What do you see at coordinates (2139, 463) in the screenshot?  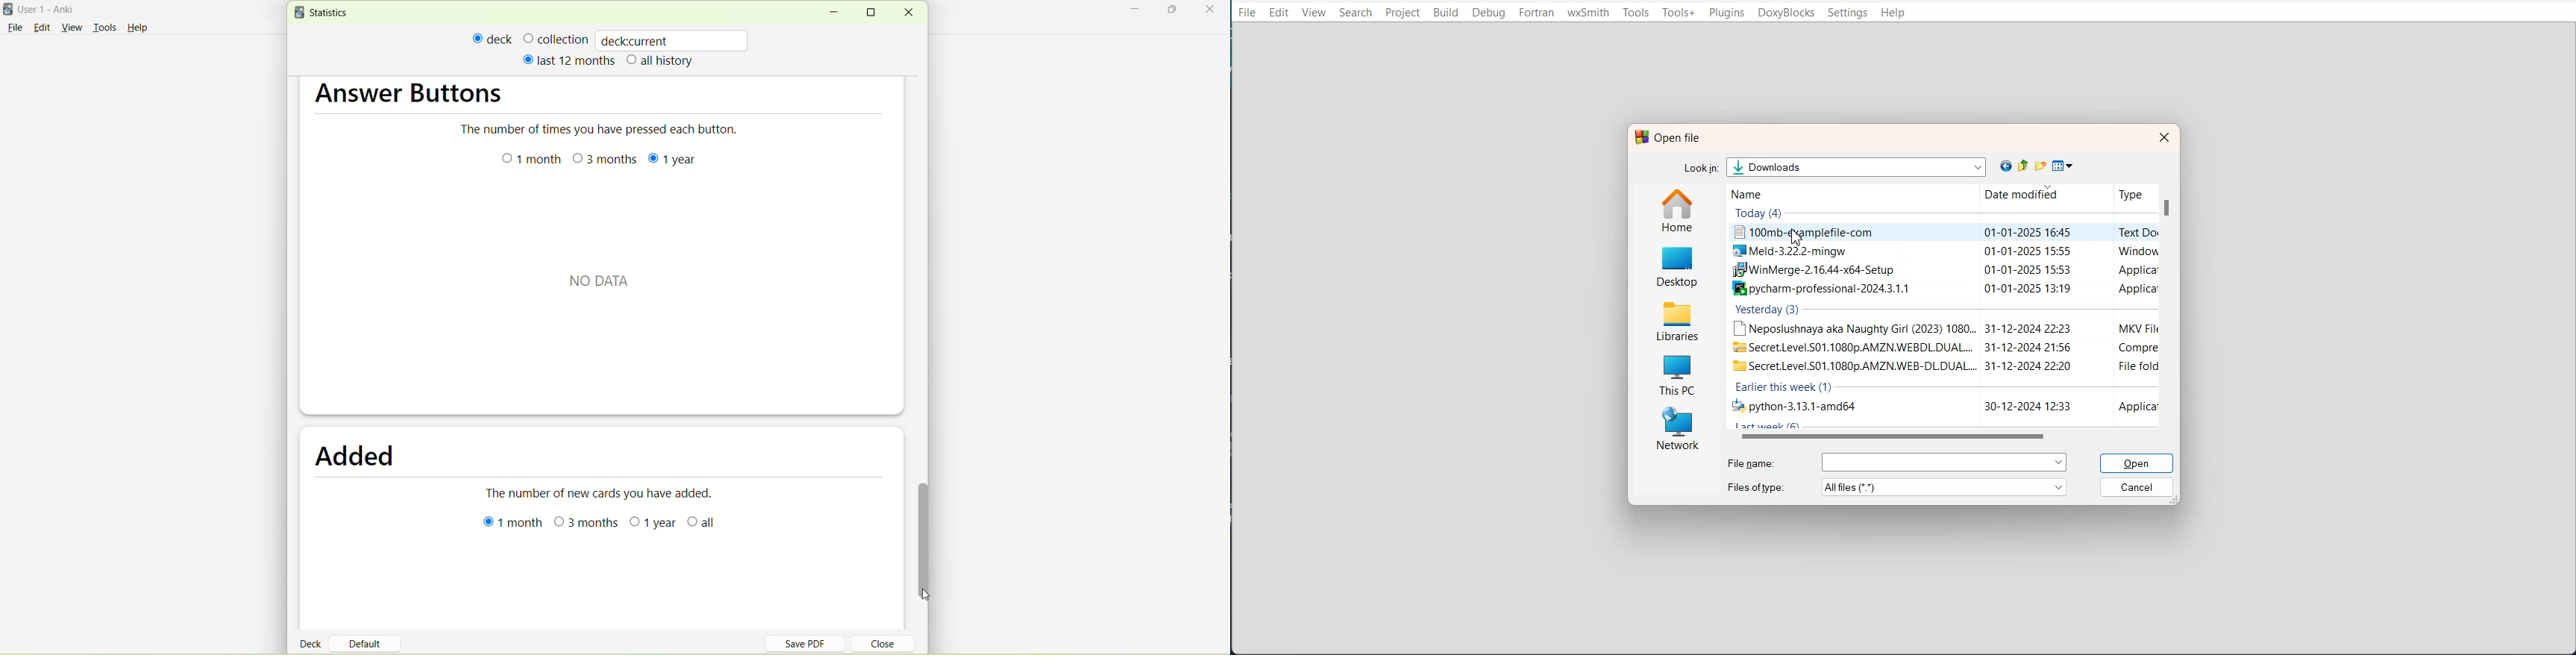 I see `Open` at bounding box center [2139, 463].